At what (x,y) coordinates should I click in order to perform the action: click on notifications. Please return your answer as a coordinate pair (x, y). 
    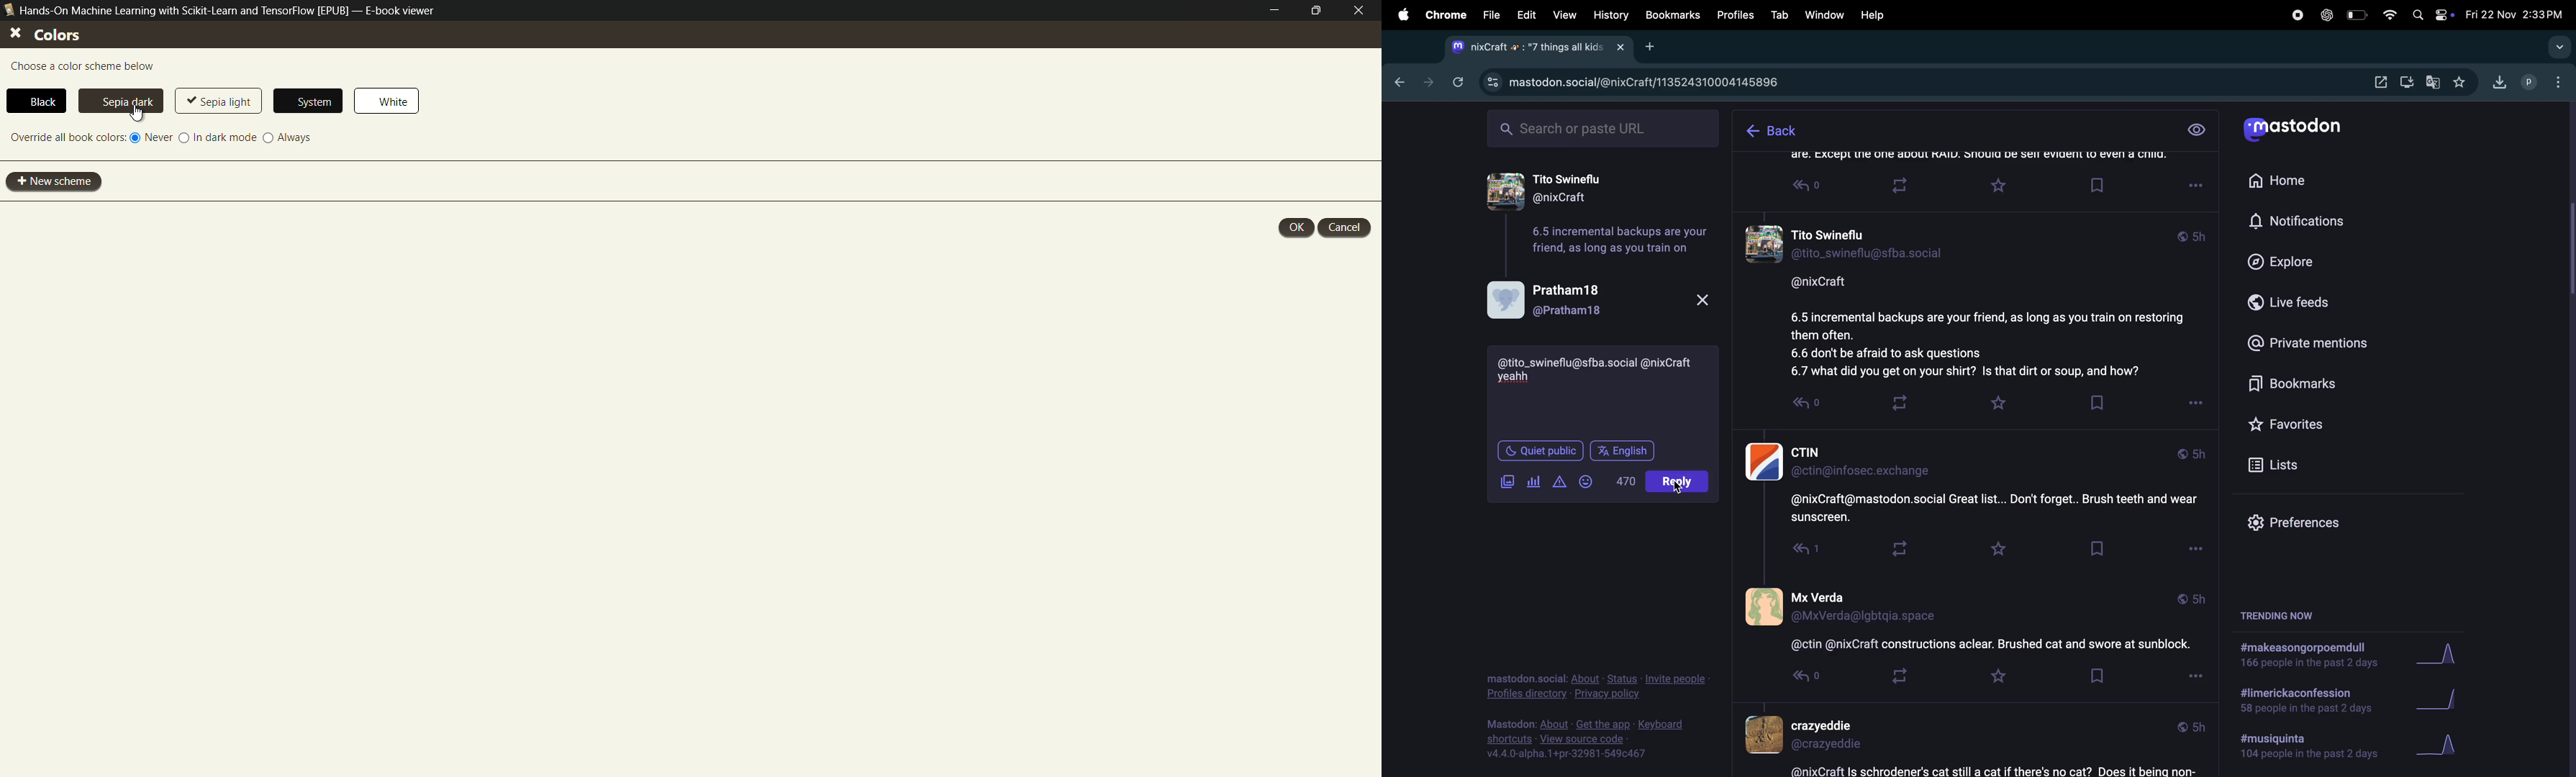
    Looking at the image, I should click on (2301, 223).